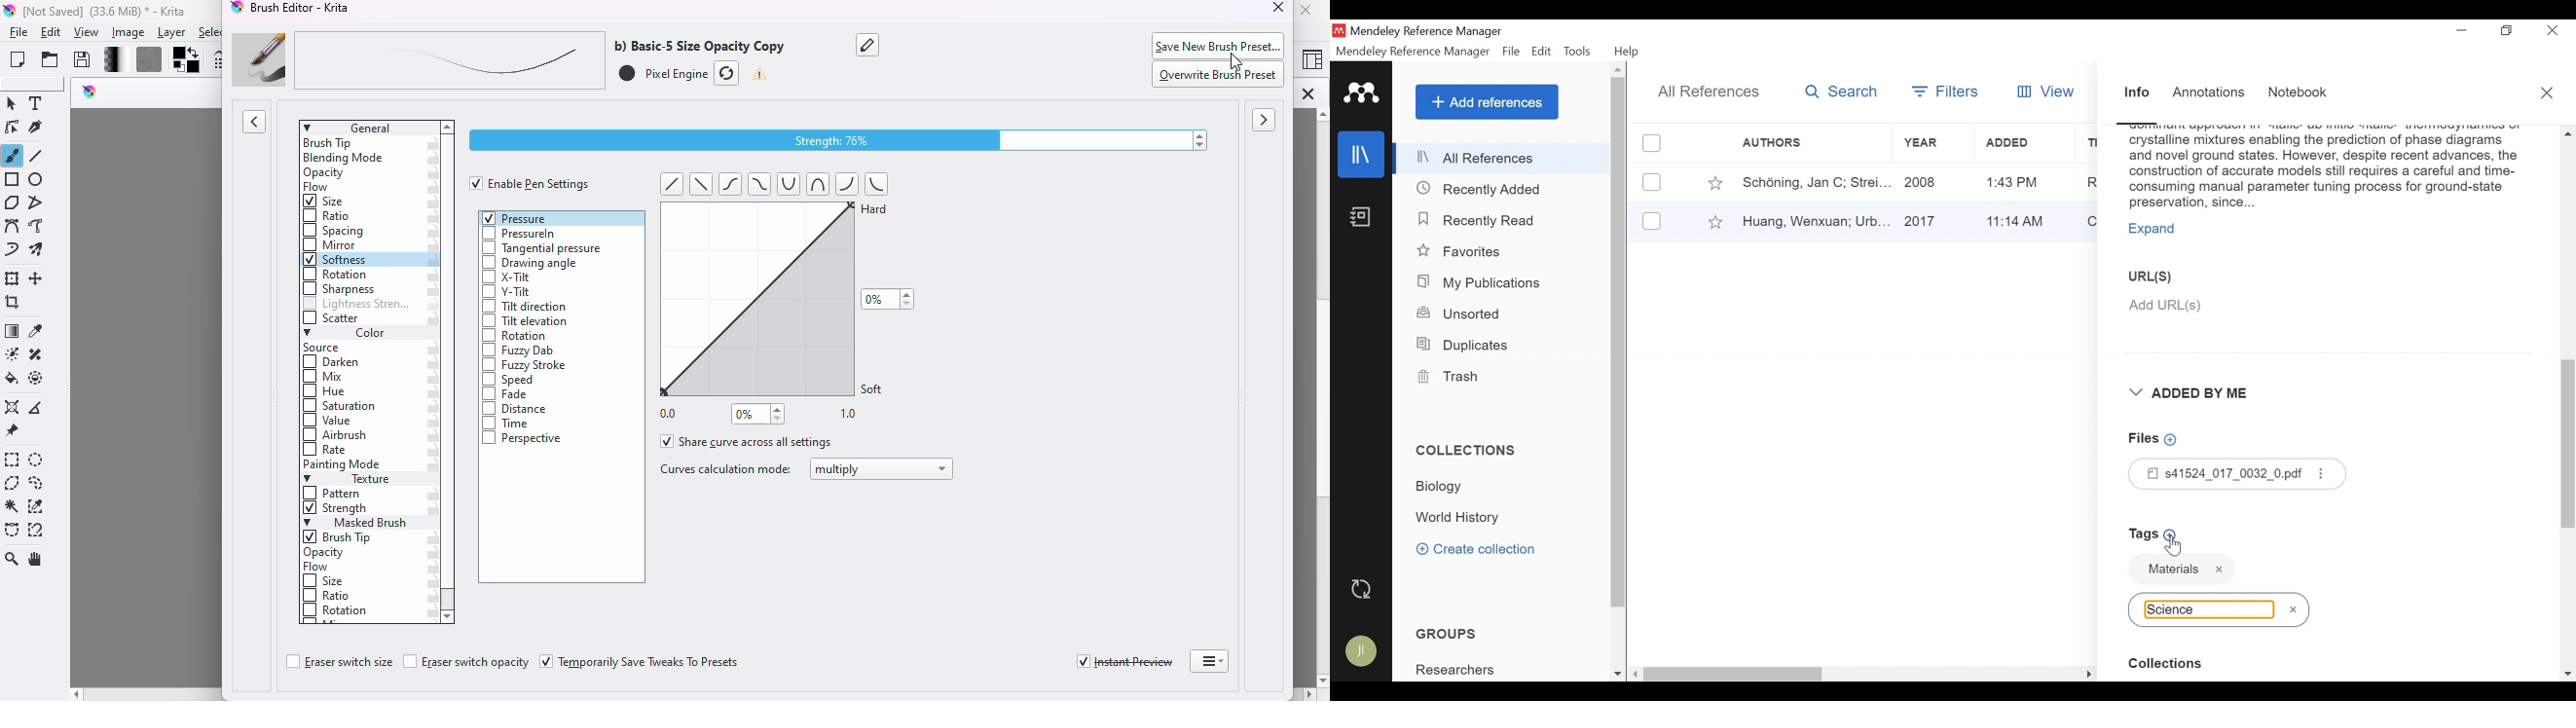 The width and height of the screenshot is (2576, 728). What do you see at coordinates (88, 33) in the screenshot?
I see `view` at bounding box center [88, 33].